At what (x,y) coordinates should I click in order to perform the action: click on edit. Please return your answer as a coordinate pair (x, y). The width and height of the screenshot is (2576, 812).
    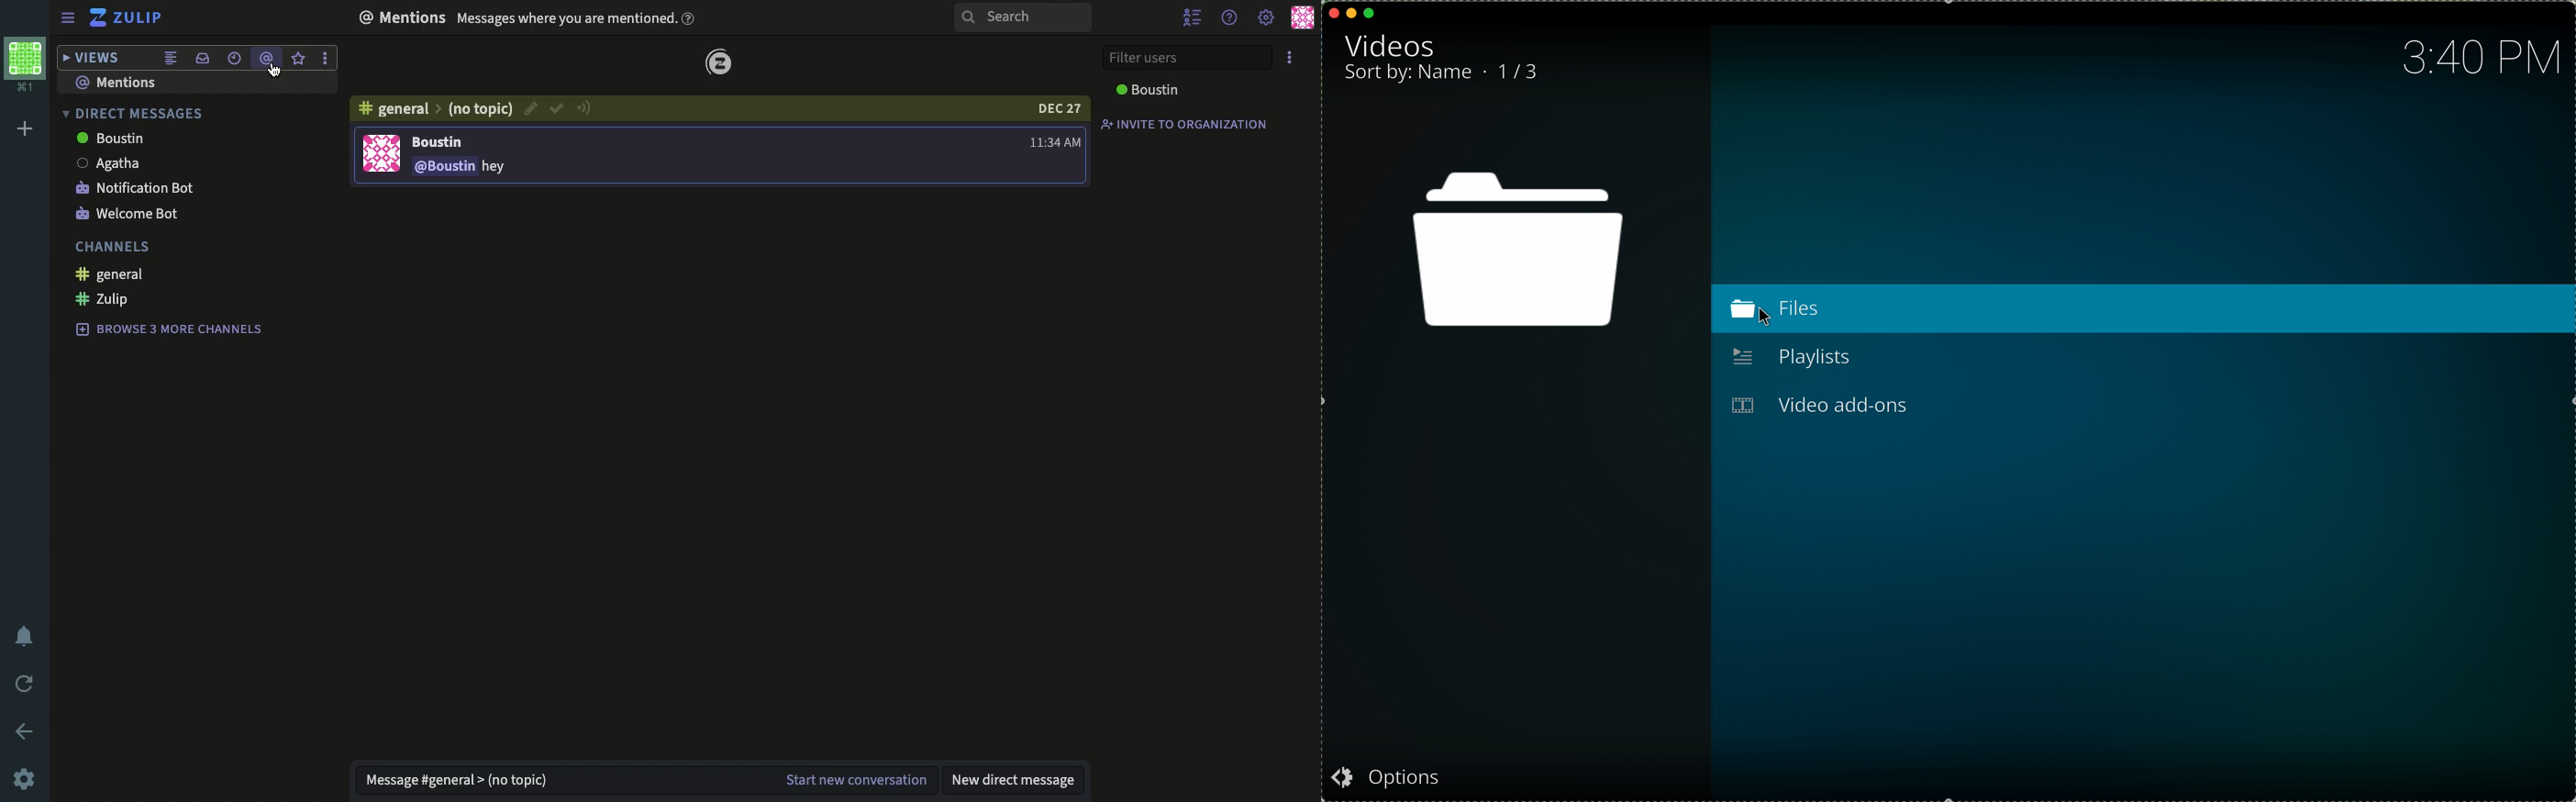
    Looking at the image, I should click on (529, 109).